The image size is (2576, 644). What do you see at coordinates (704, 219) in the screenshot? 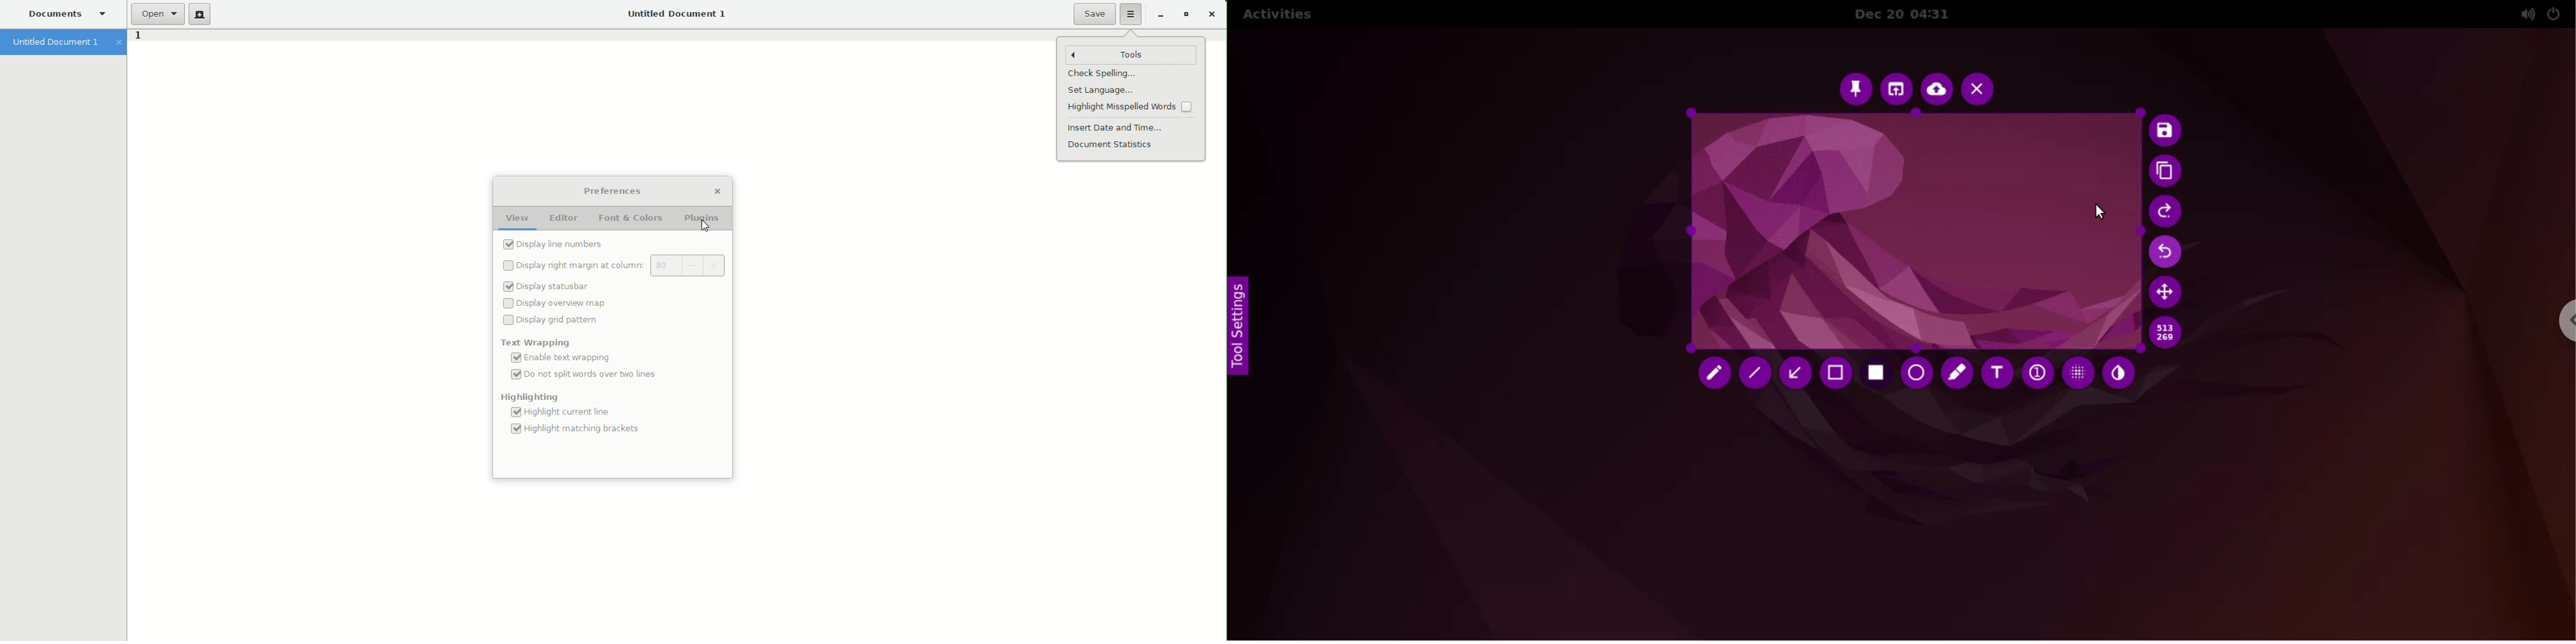
I see `Plugins` at bounding box center [704, 219].